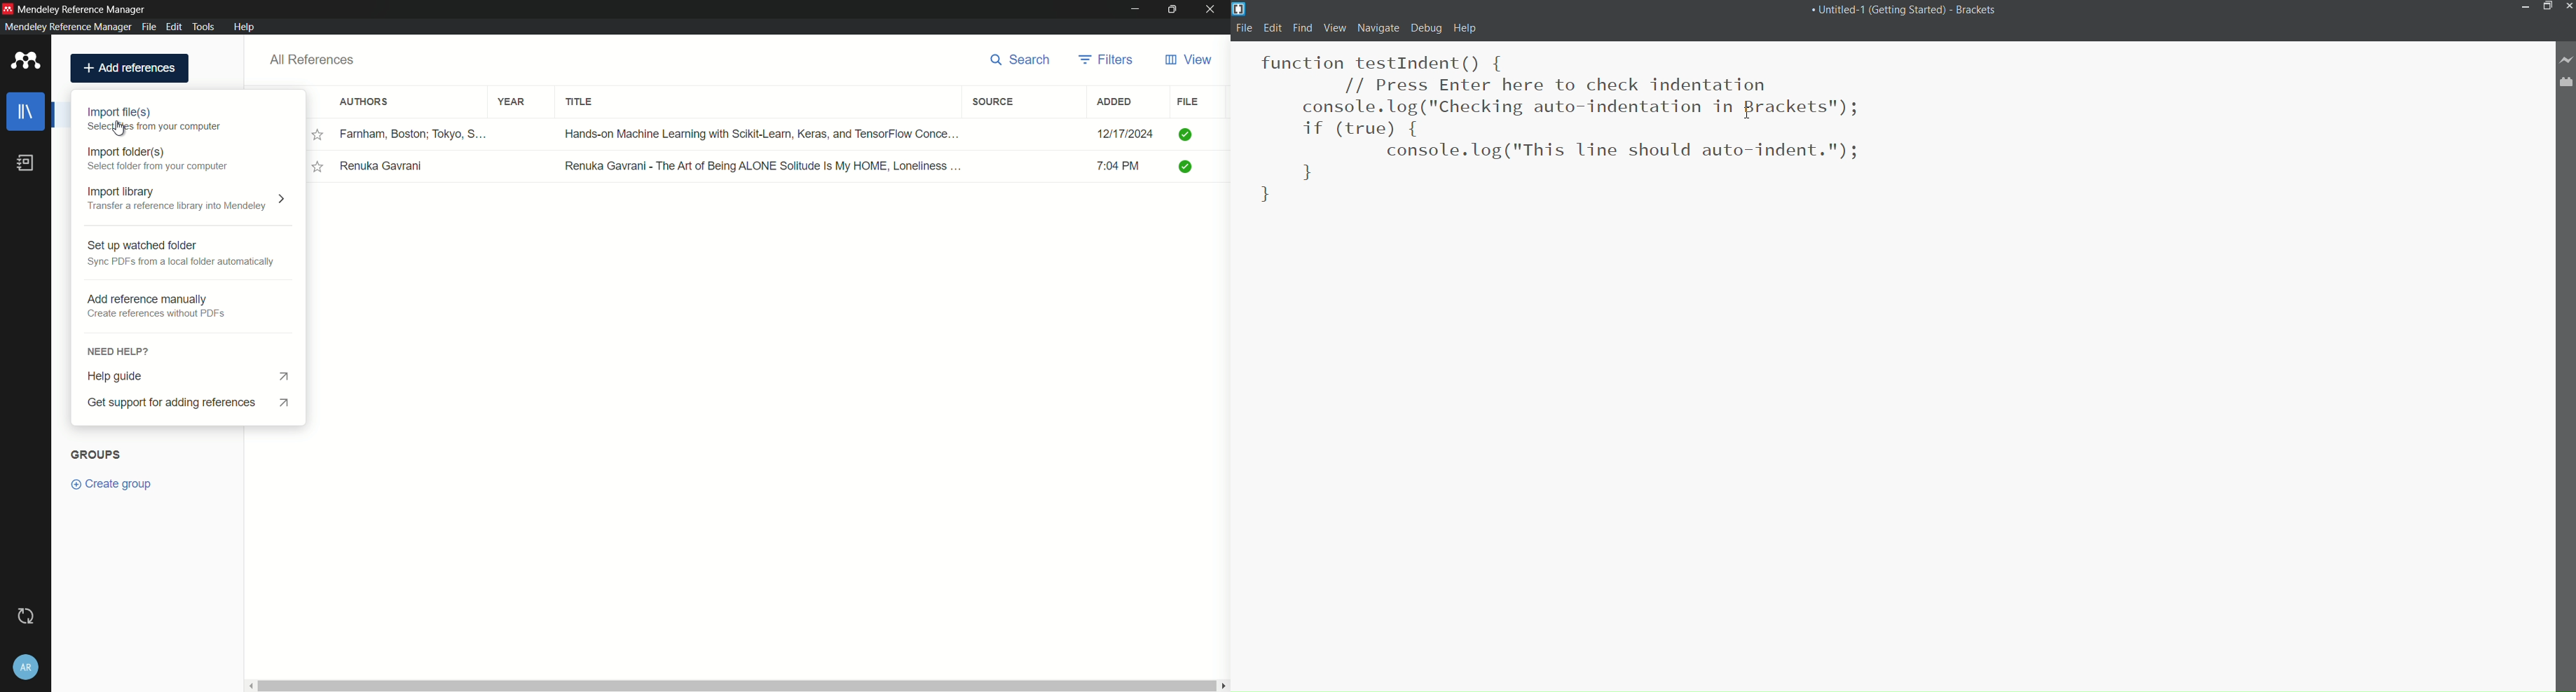  Describe the element at coordinates (24, 668) in the screenshot. I see `account and settings` at that location.